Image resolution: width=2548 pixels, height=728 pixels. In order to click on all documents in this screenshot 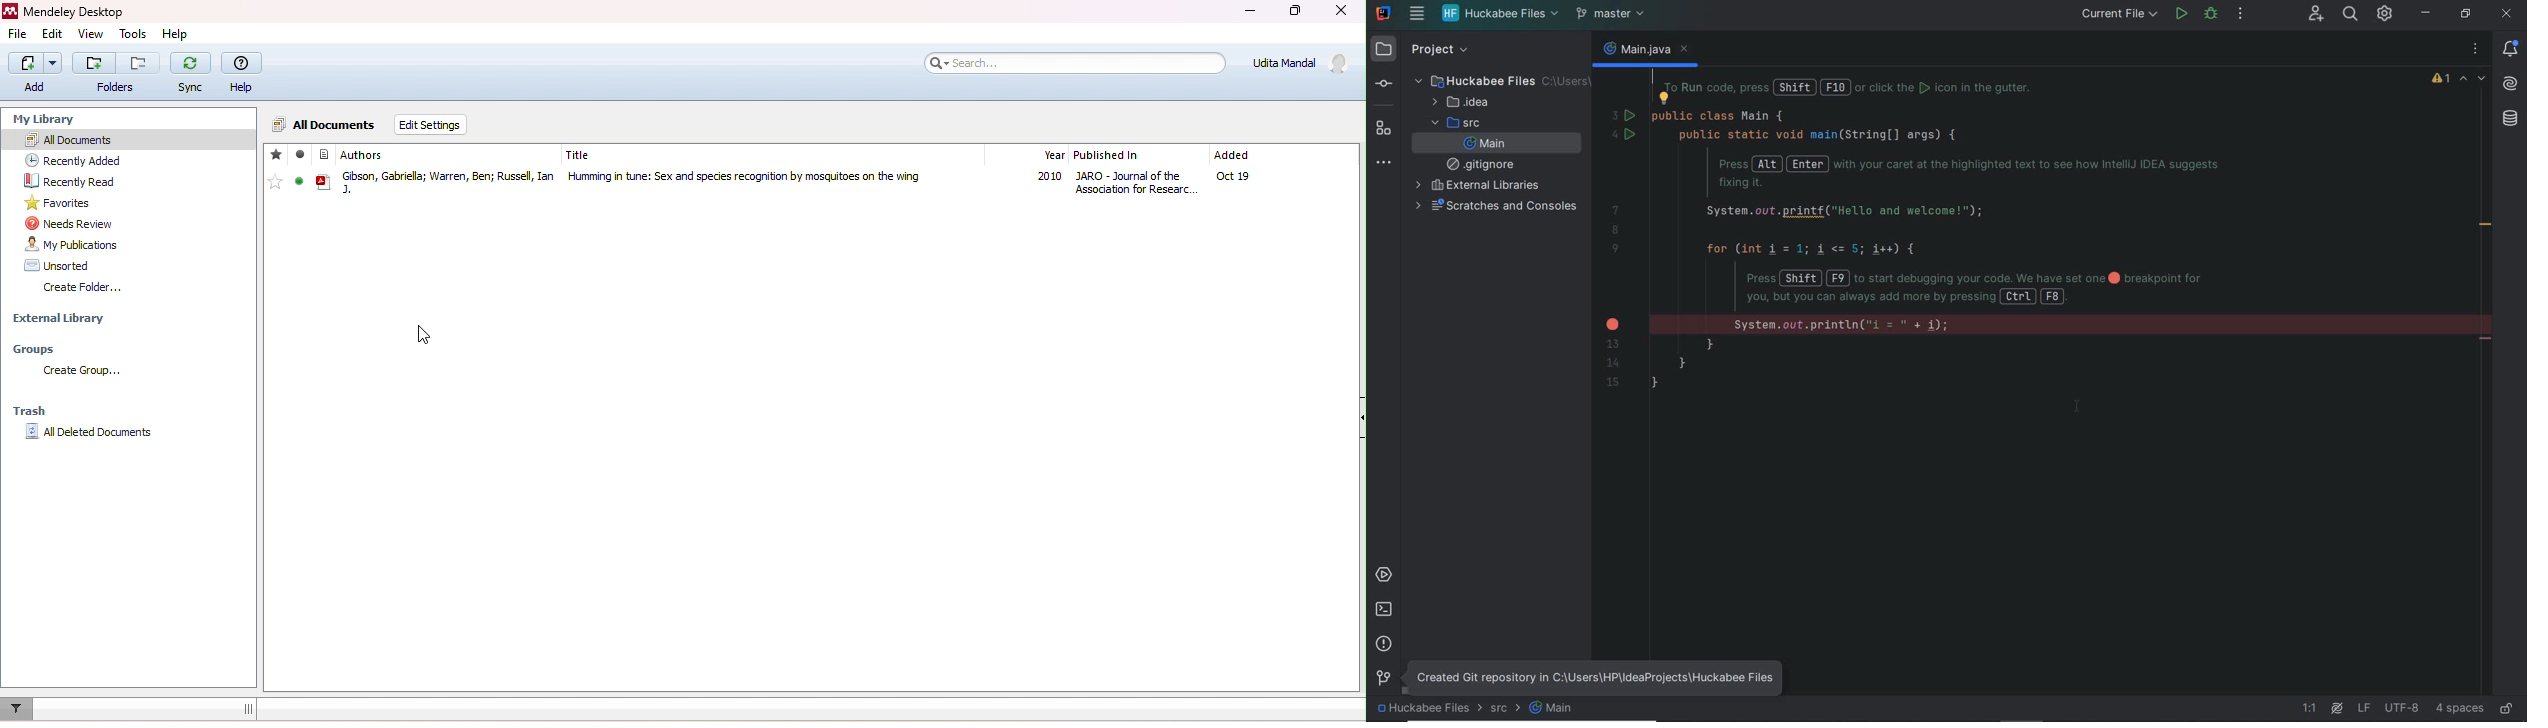, I will do `click(326, 126)`.